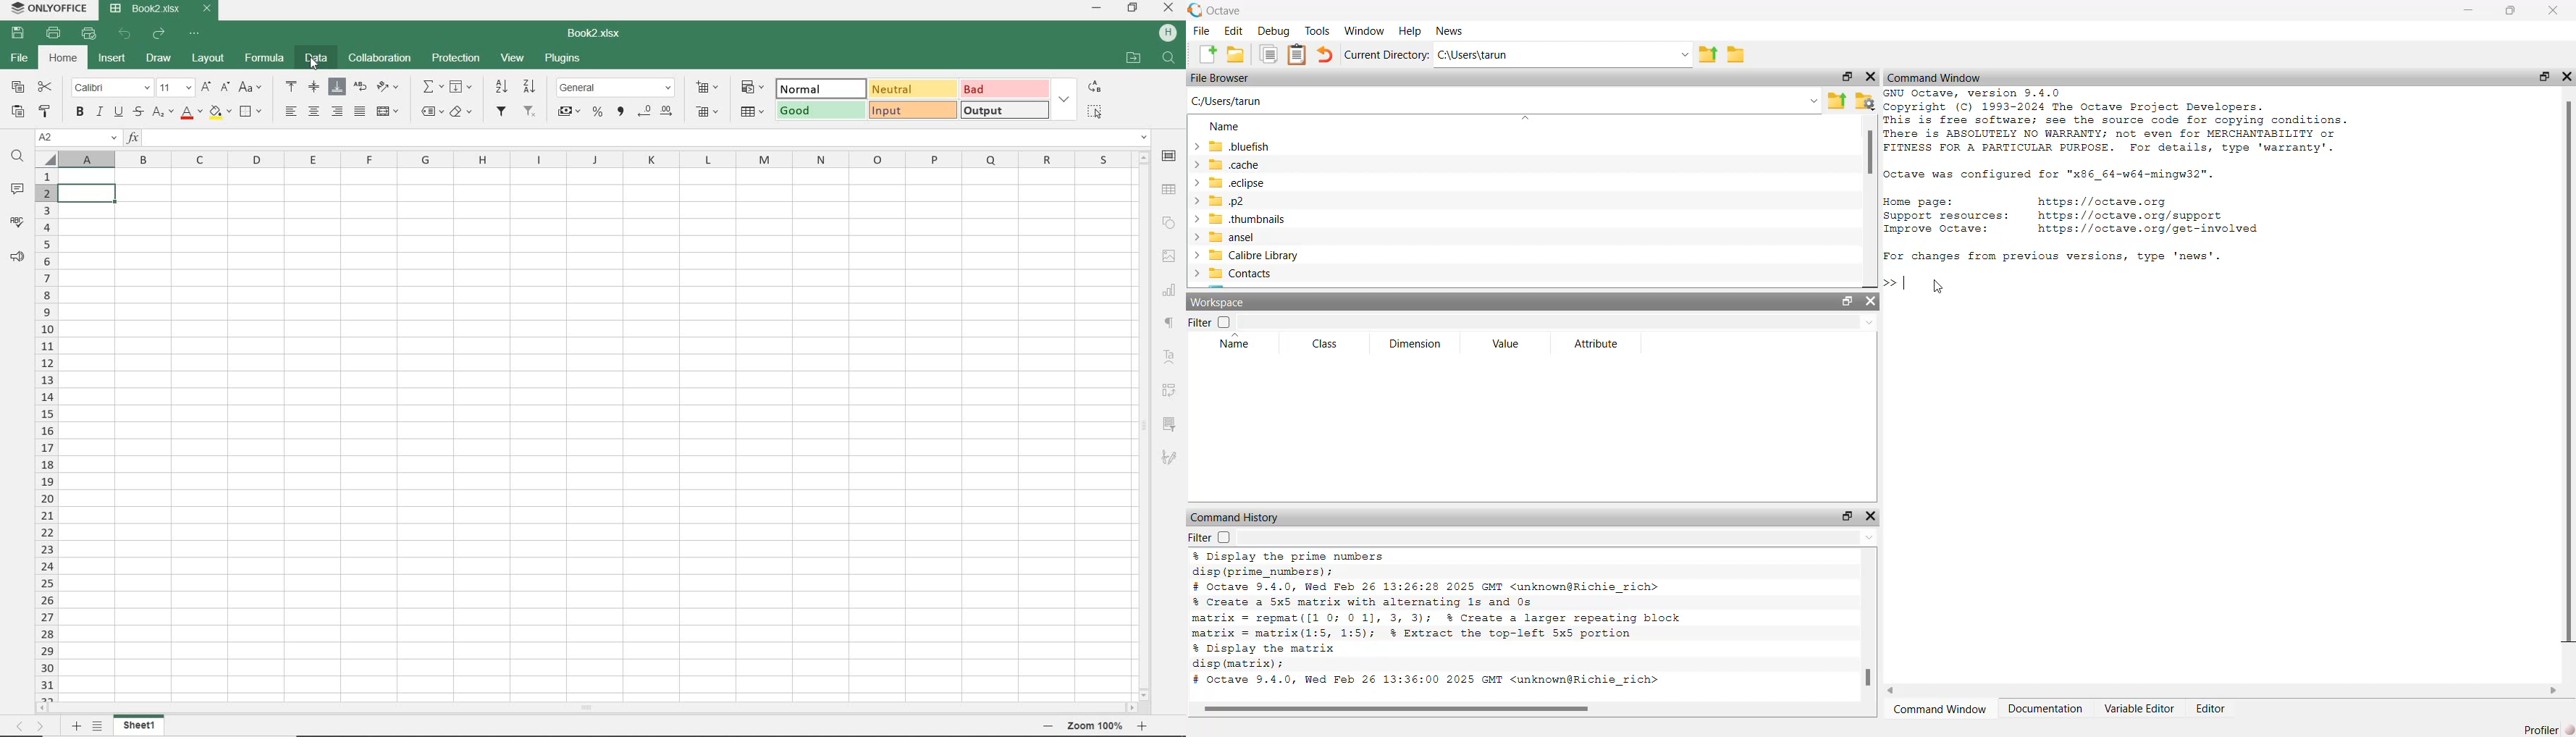 This screenshot has width=2576, height=756. I want to click on ADD SHEET, so click(76, 727).